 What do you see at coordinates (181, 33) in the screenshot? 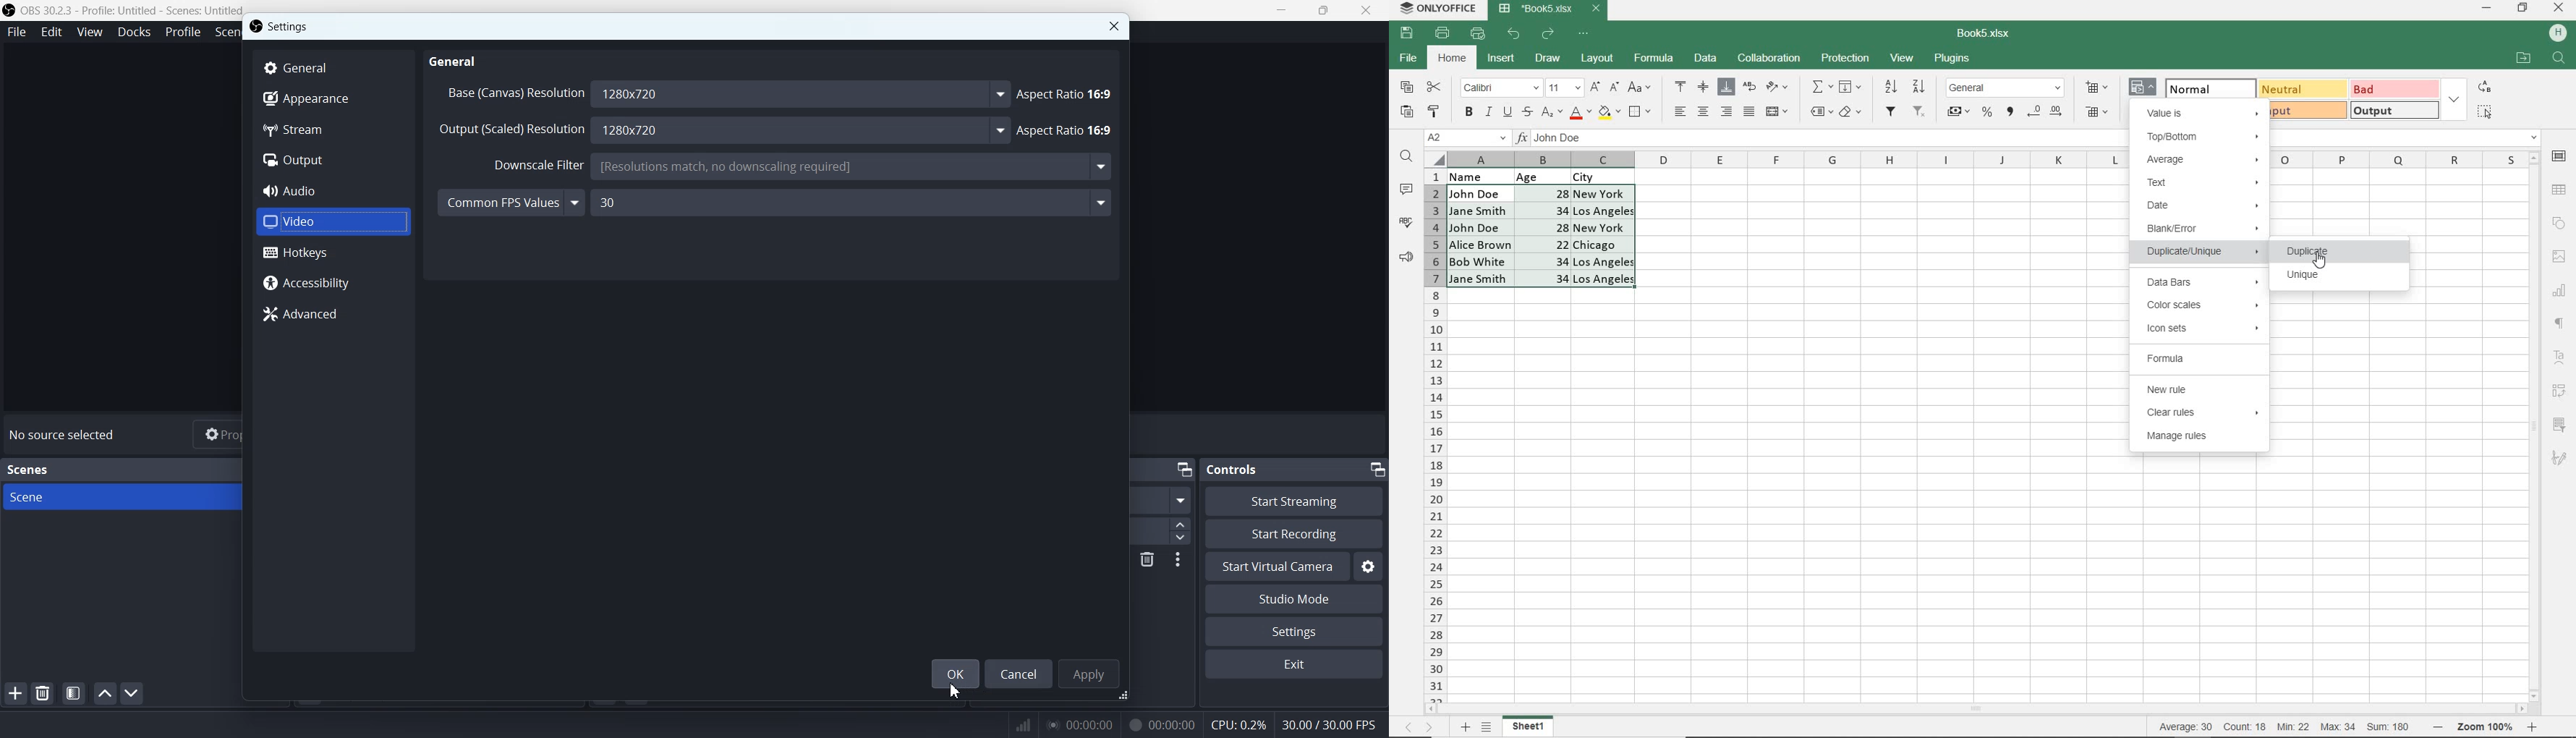
I see `Profile` at bounding box center [181, 33].